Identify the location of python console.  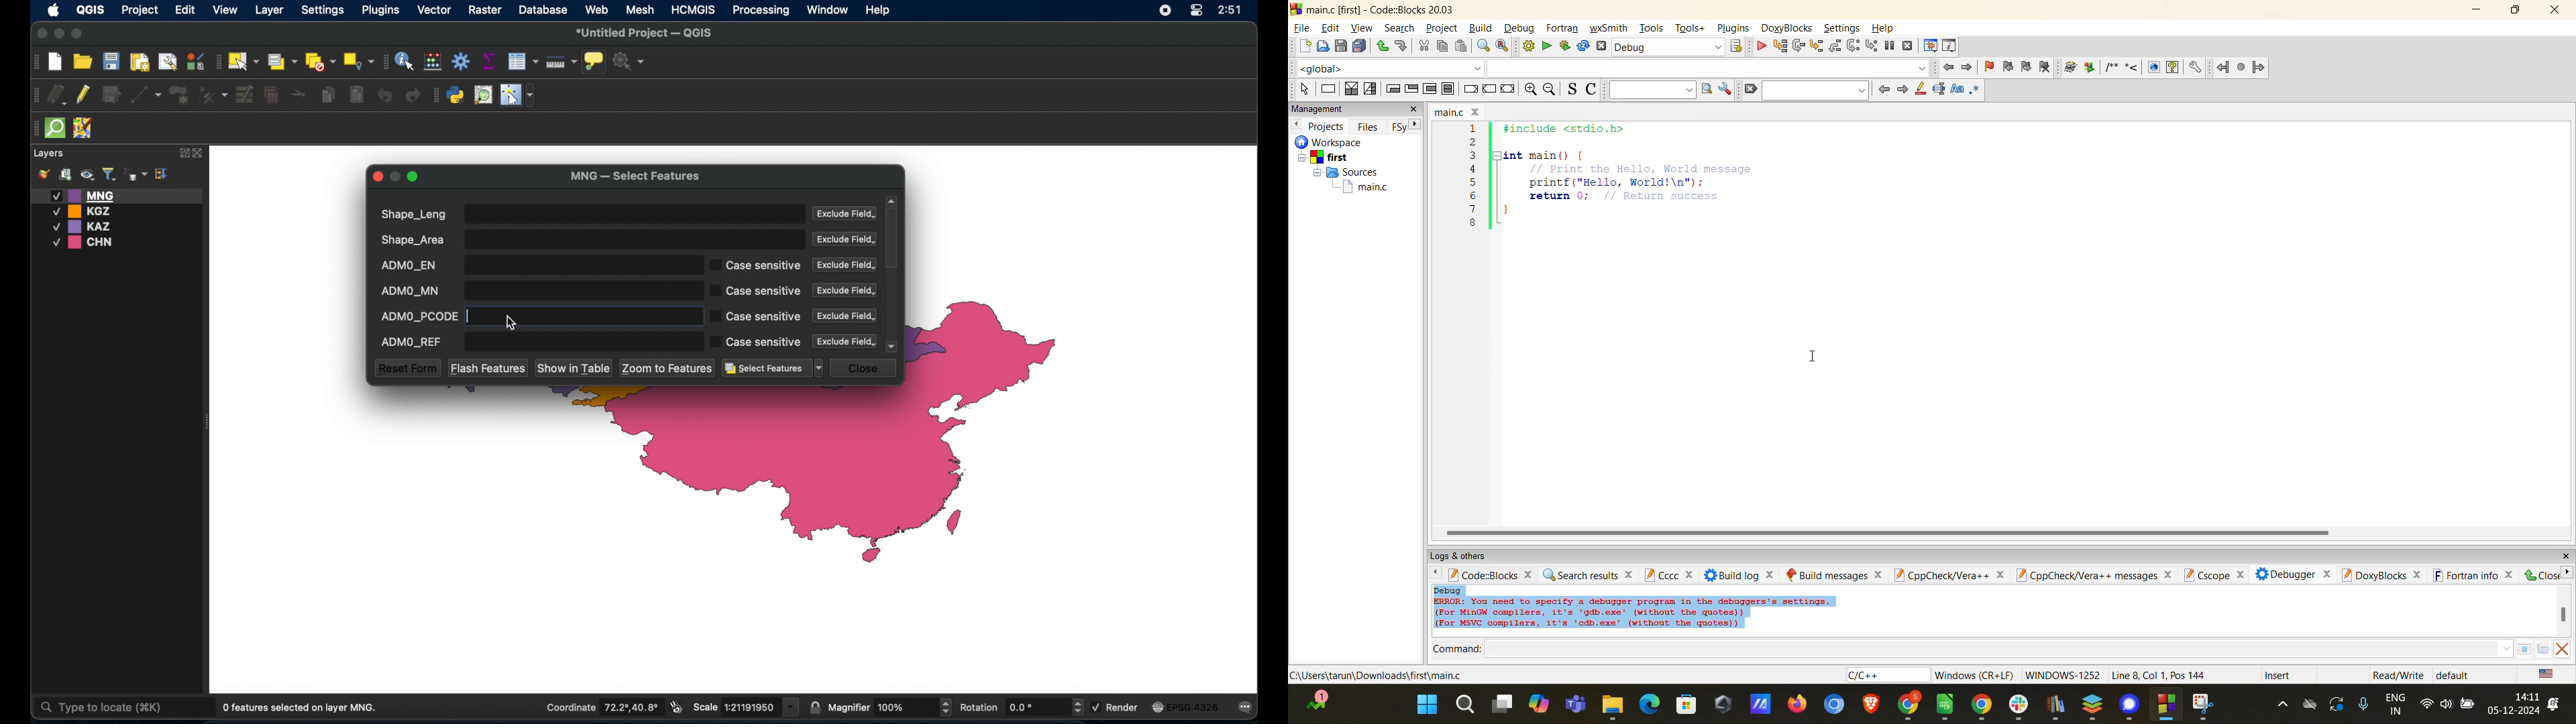
(456, 95).